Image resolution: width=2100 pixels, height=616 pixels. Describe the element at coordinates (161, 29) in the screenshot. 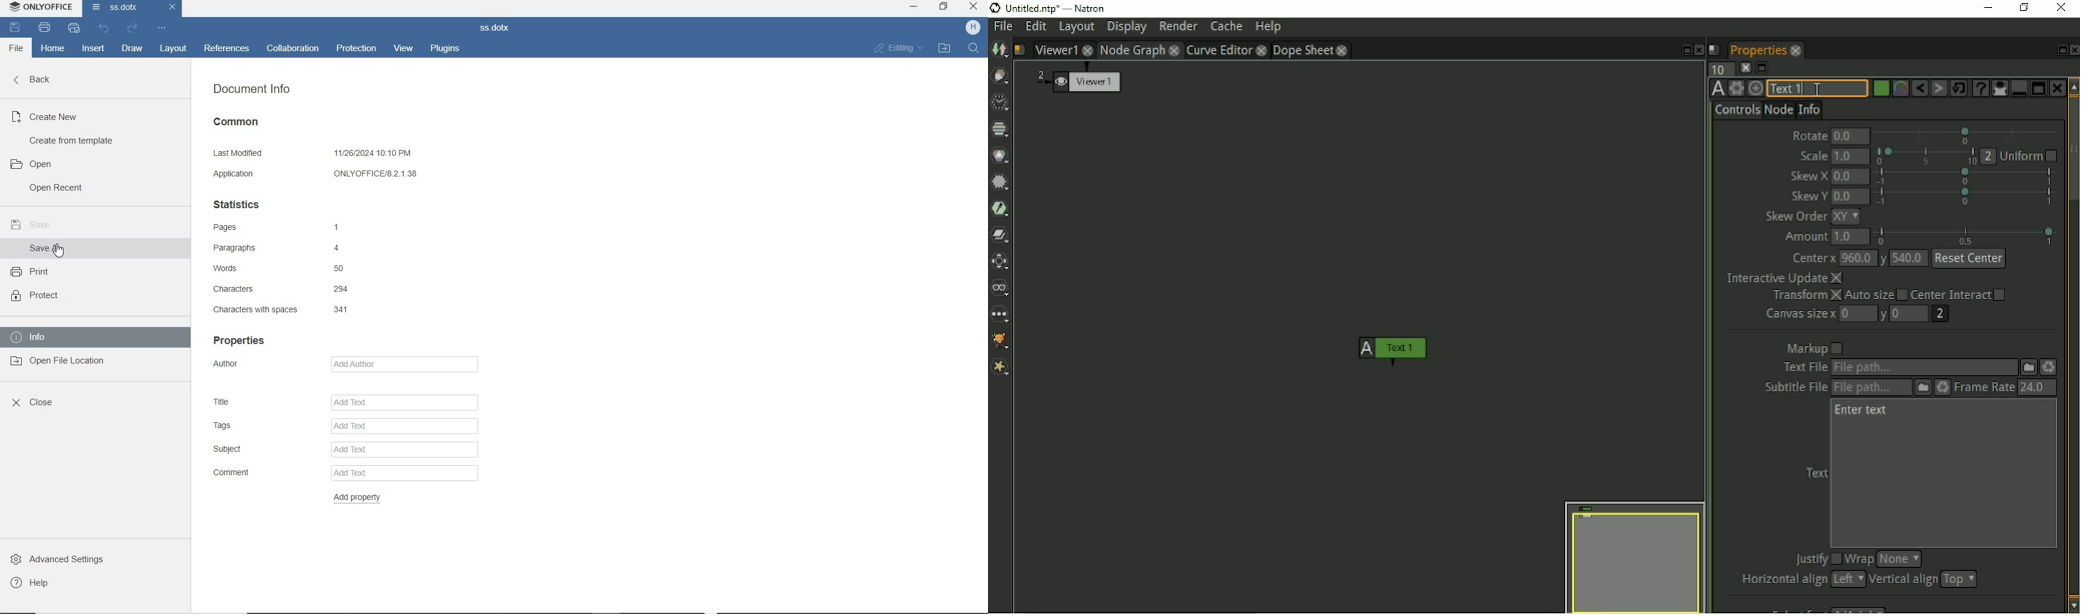

I see `CUSTOMIZE QUICK ACCESS TOOLBAR` at that location.